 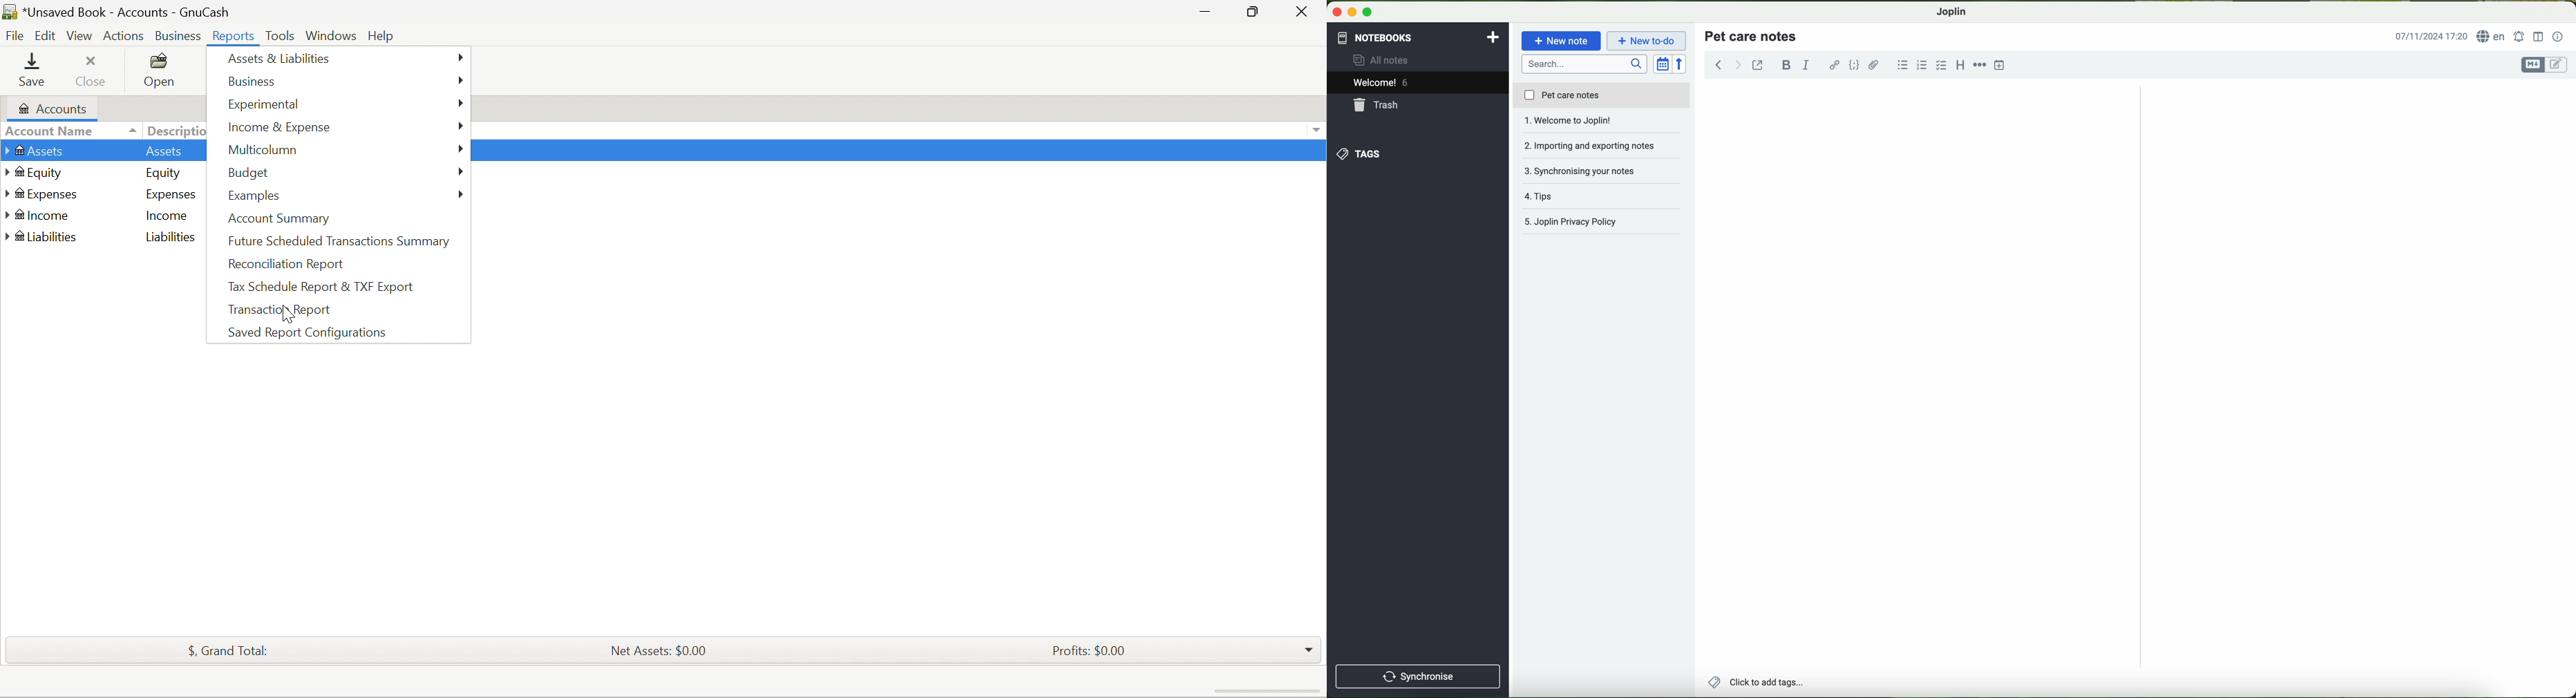 What do you see at coordinates (1757, 64) in the screenshot?
I see `toggle external editing` at bounding box center [1757, 64].